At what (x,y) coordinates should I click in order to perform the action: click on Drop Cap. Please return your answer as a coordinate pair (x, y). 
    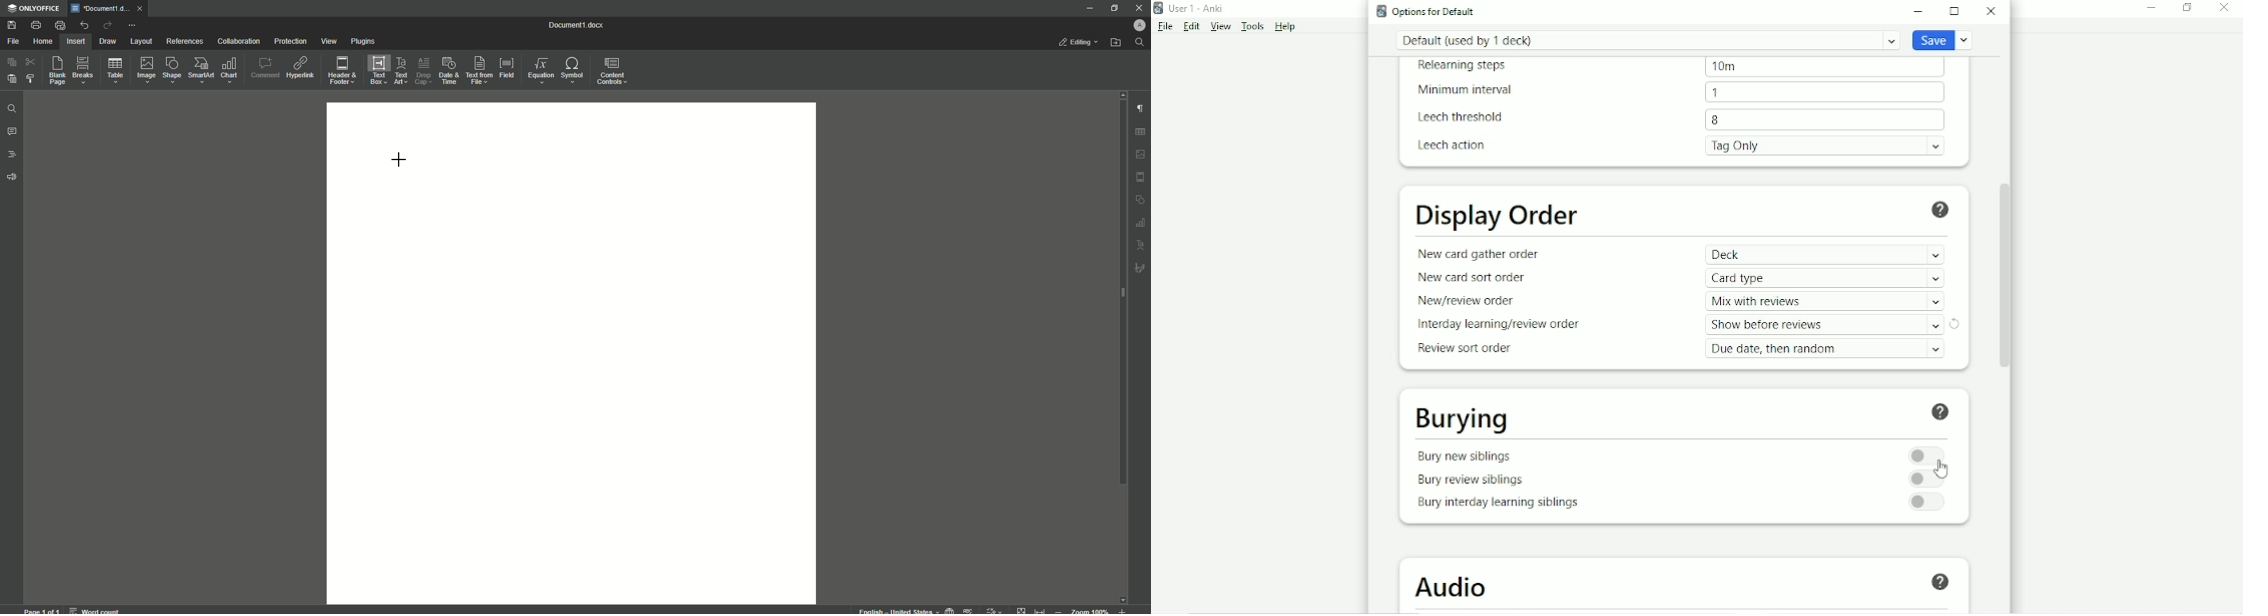
    Looking at the image, I should click on (422, 68).